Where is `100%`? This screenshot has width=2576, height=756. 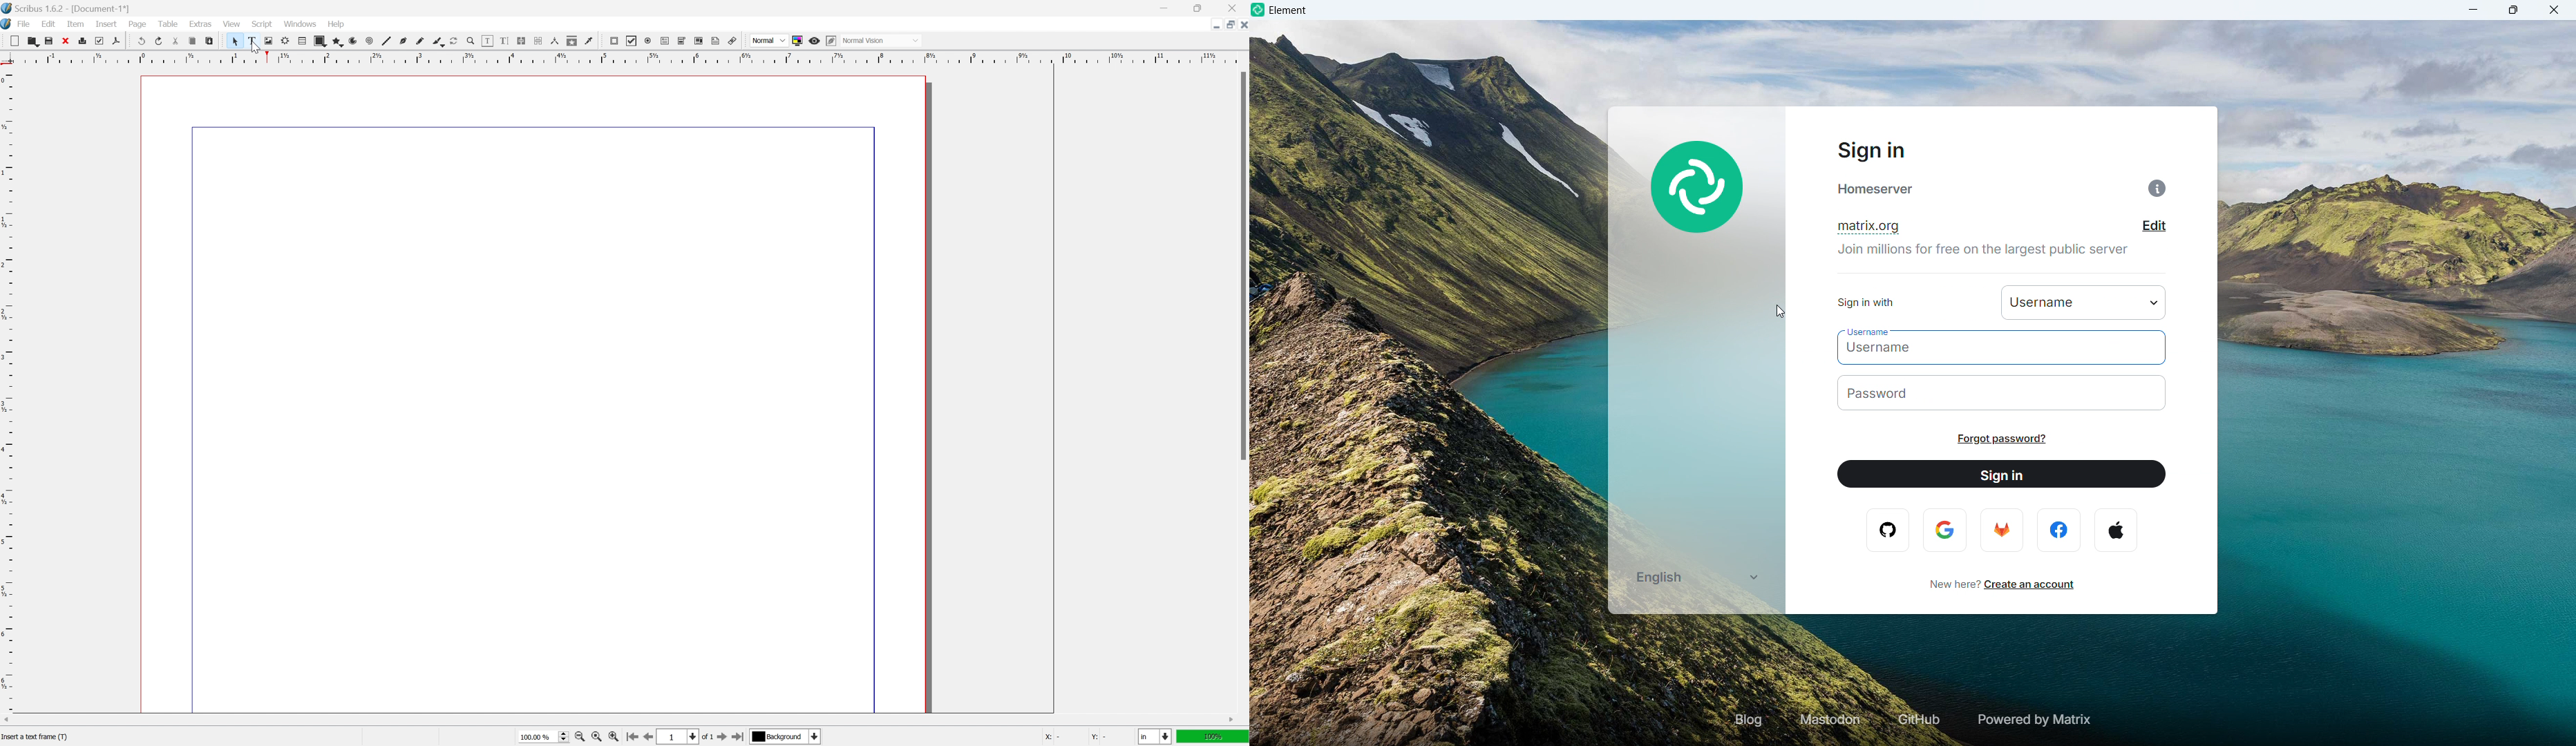 100% is located at coordinates (1213, 739).